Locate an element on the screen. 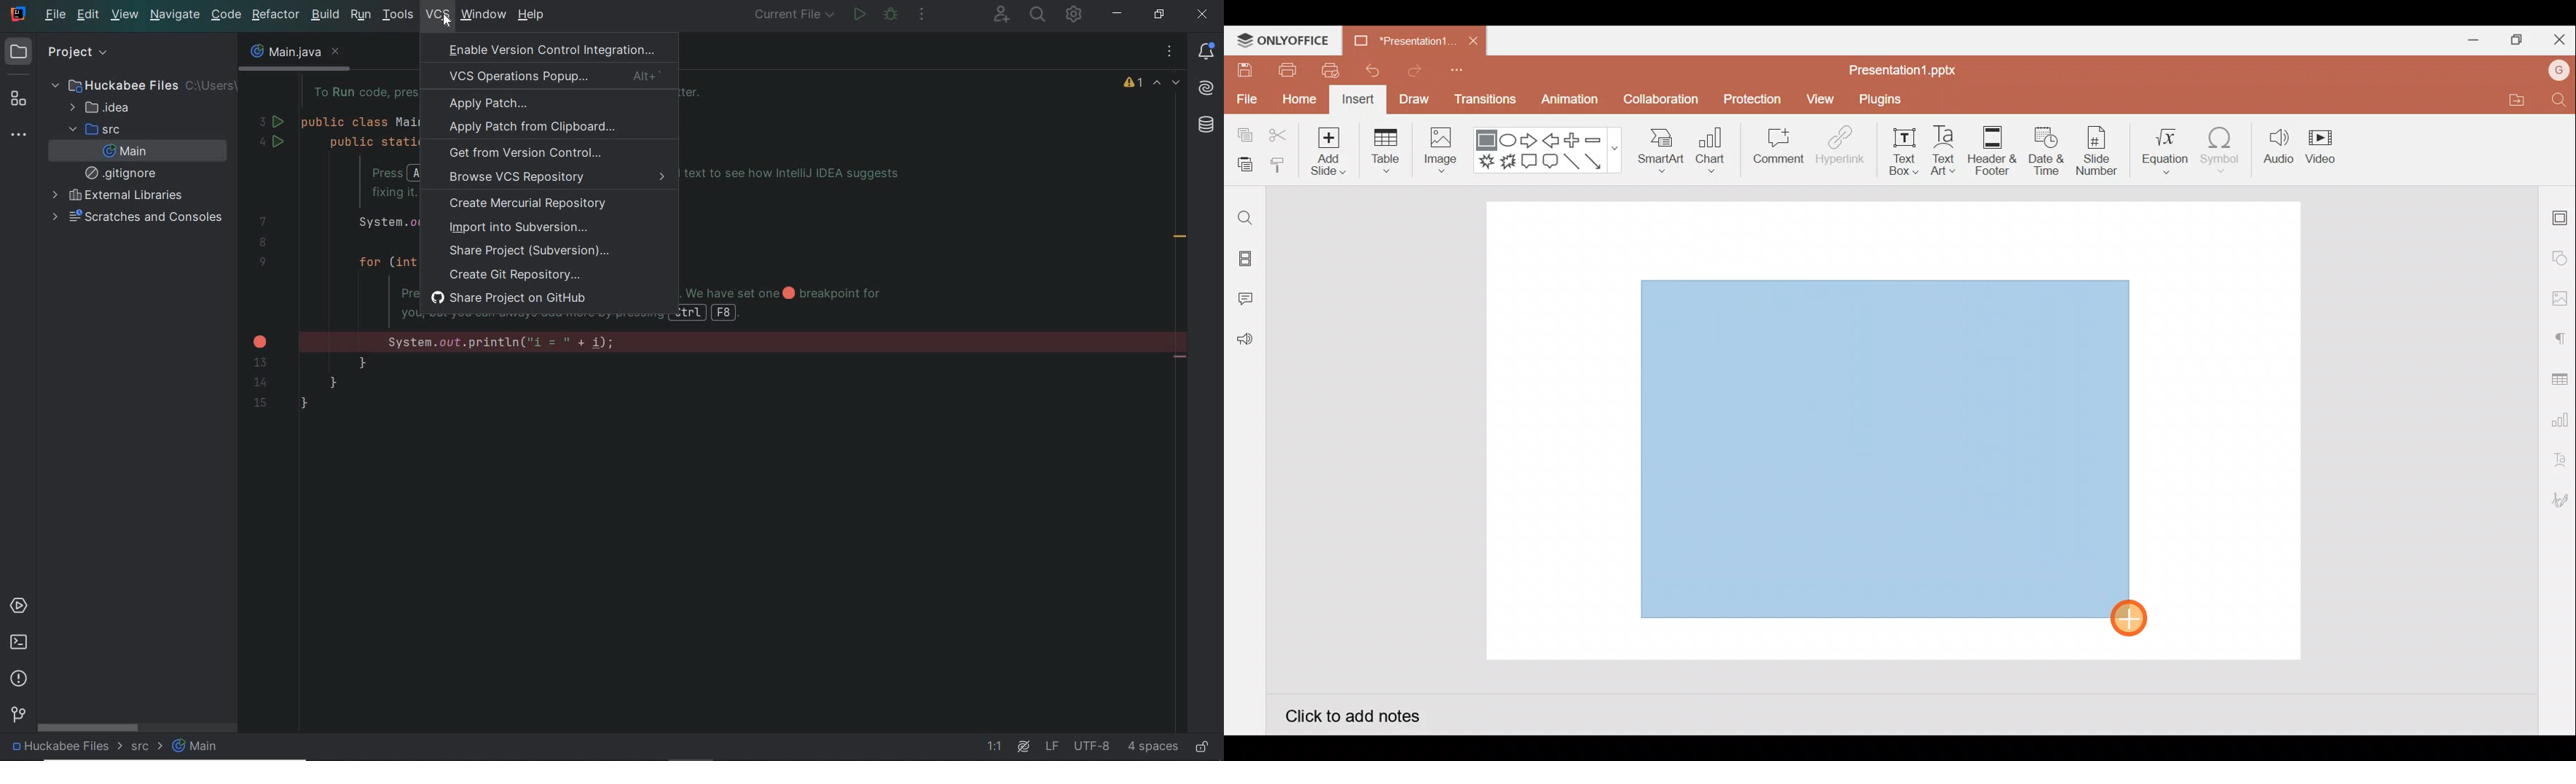  Text Art settings is located at coordinates (2558, 460).